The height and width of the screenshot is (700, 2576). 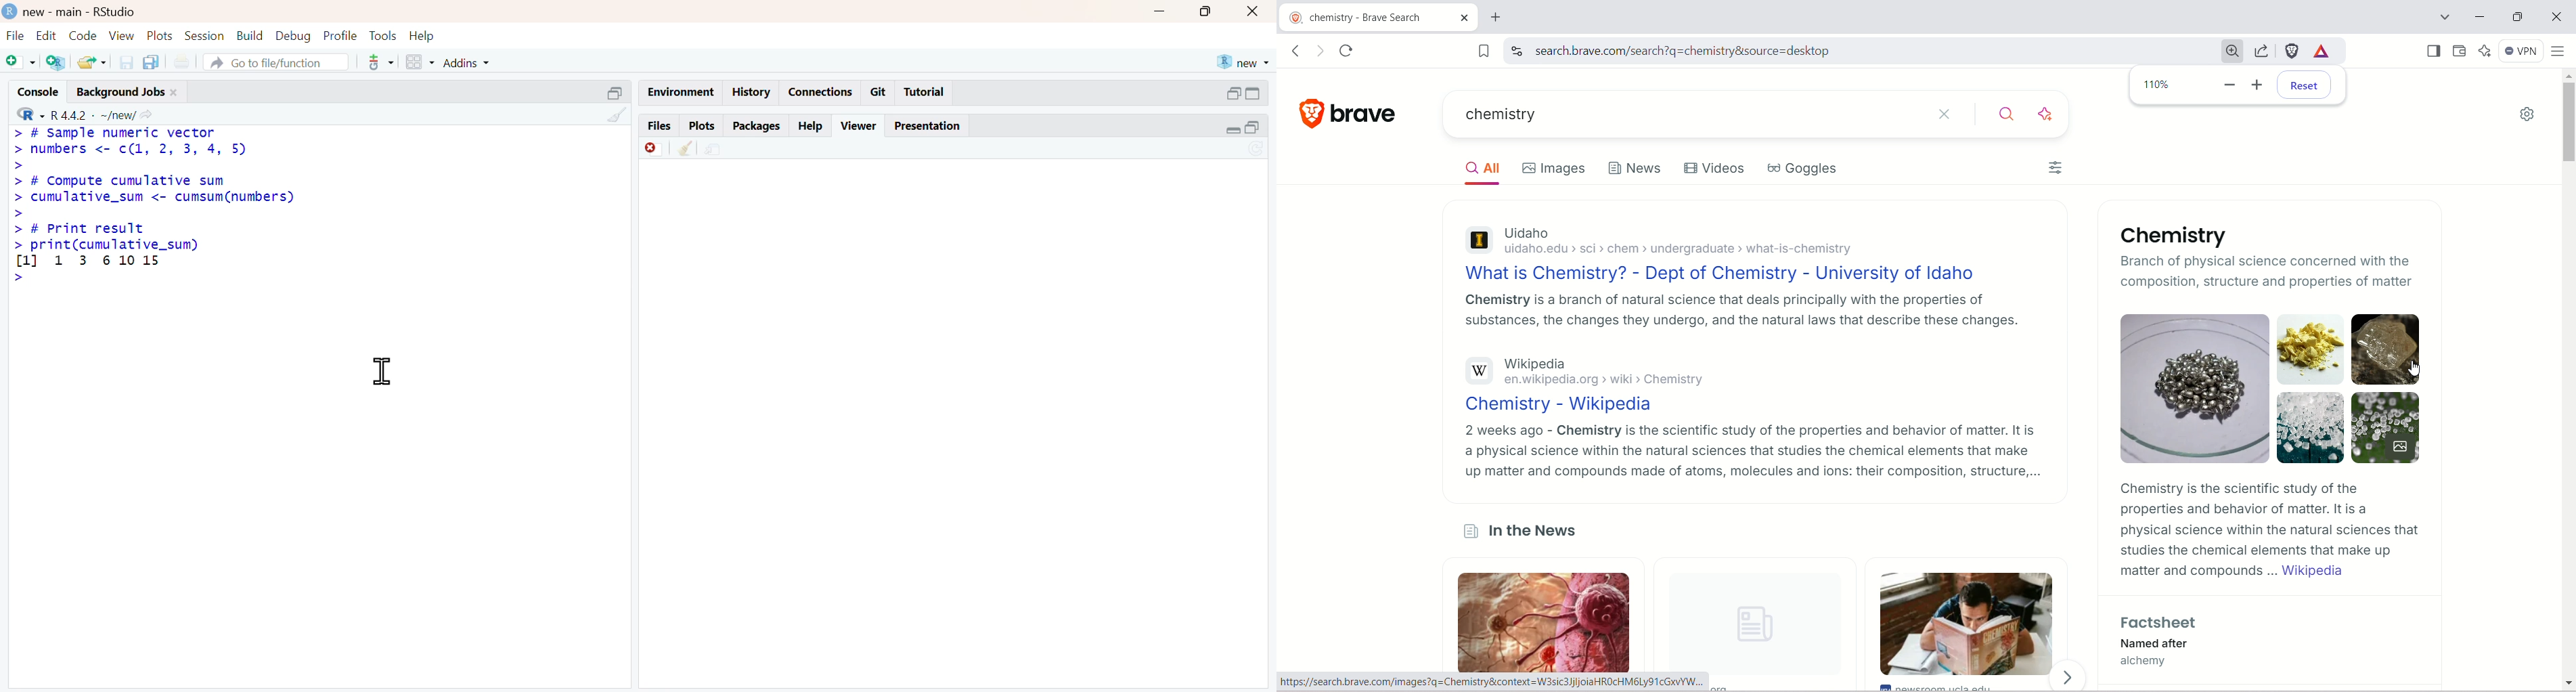 What do you see at coordinates (809, 126) in the screenshot?
I see `Help` at bounding box center [809, 126].